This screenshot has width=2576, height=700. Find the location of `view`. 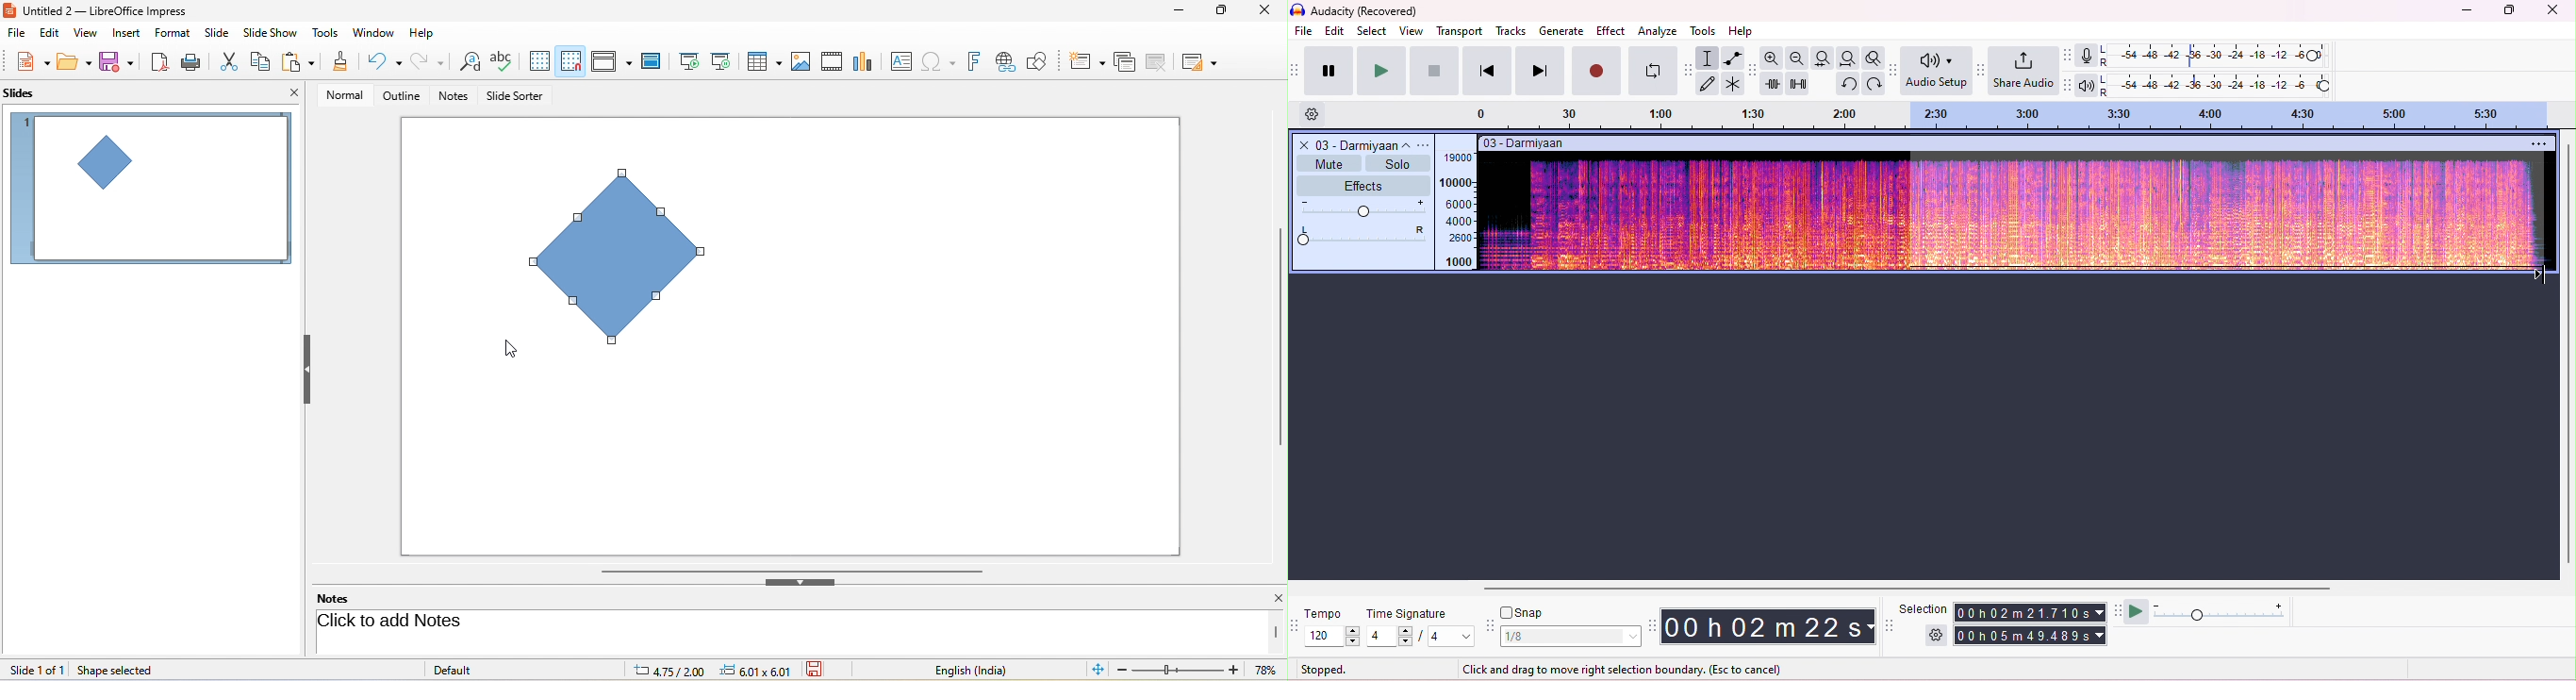

view is located at coordinates (1412, 31).